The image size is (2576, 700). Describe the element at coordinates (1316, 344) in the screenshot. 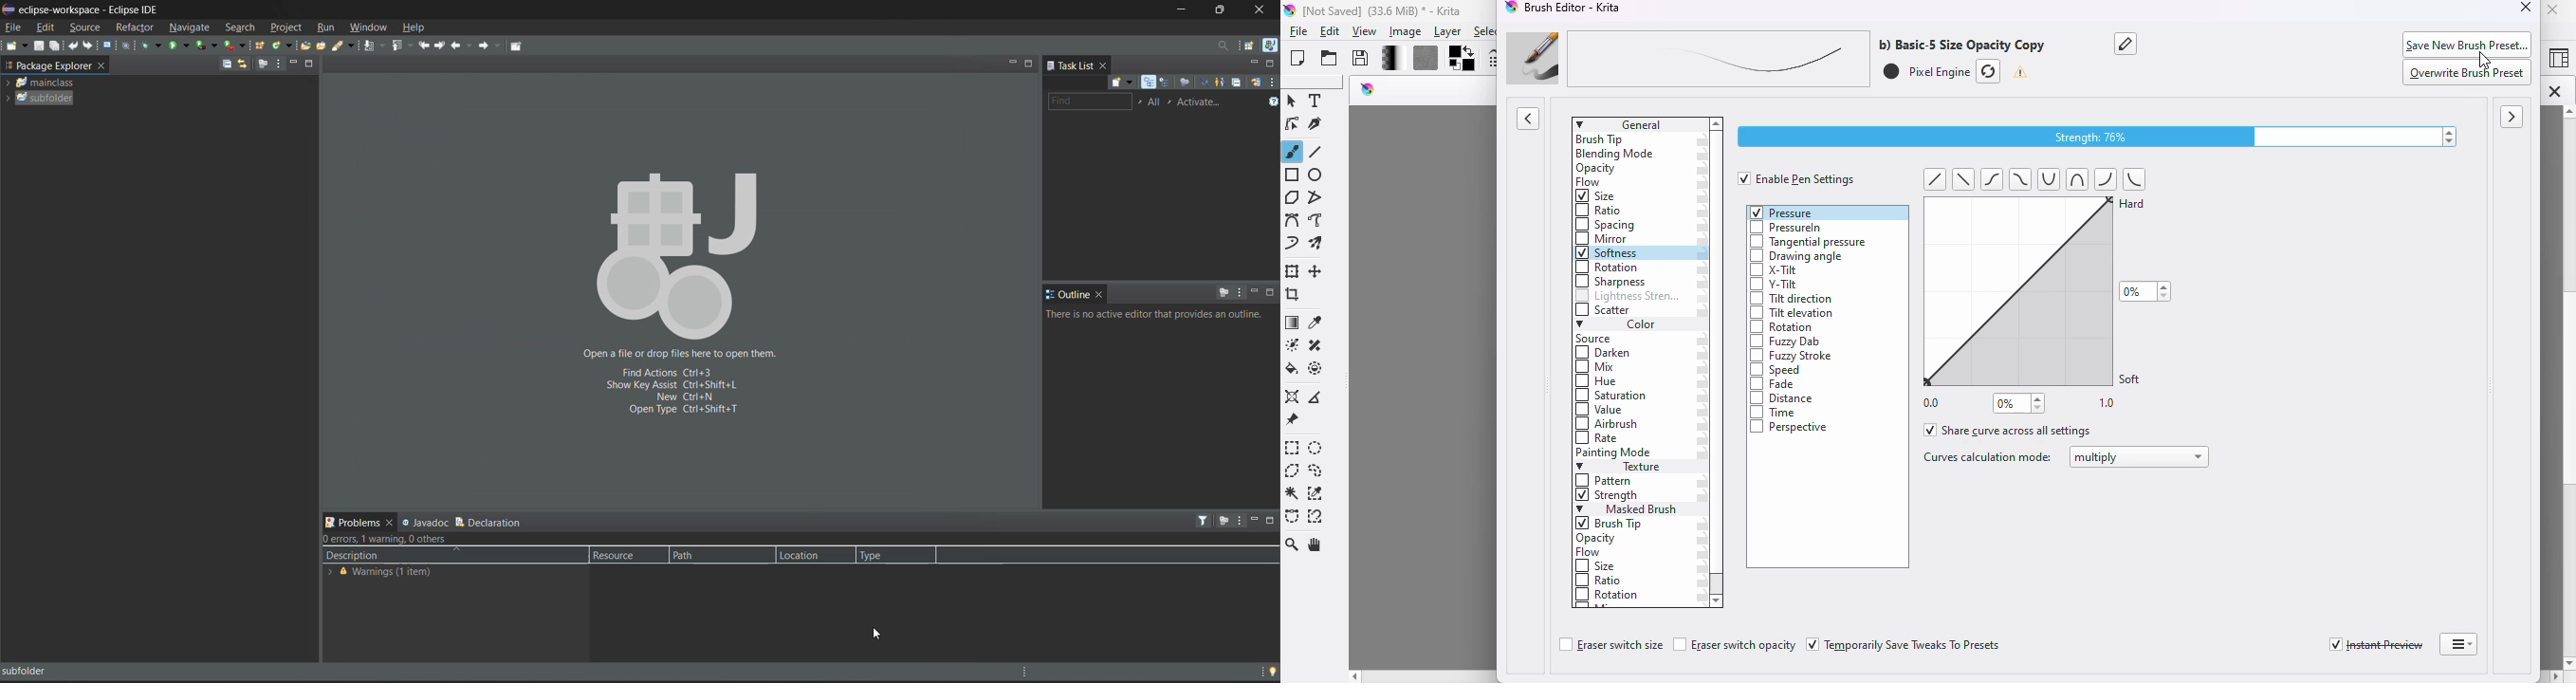

I see `smart patch tool` at that location.